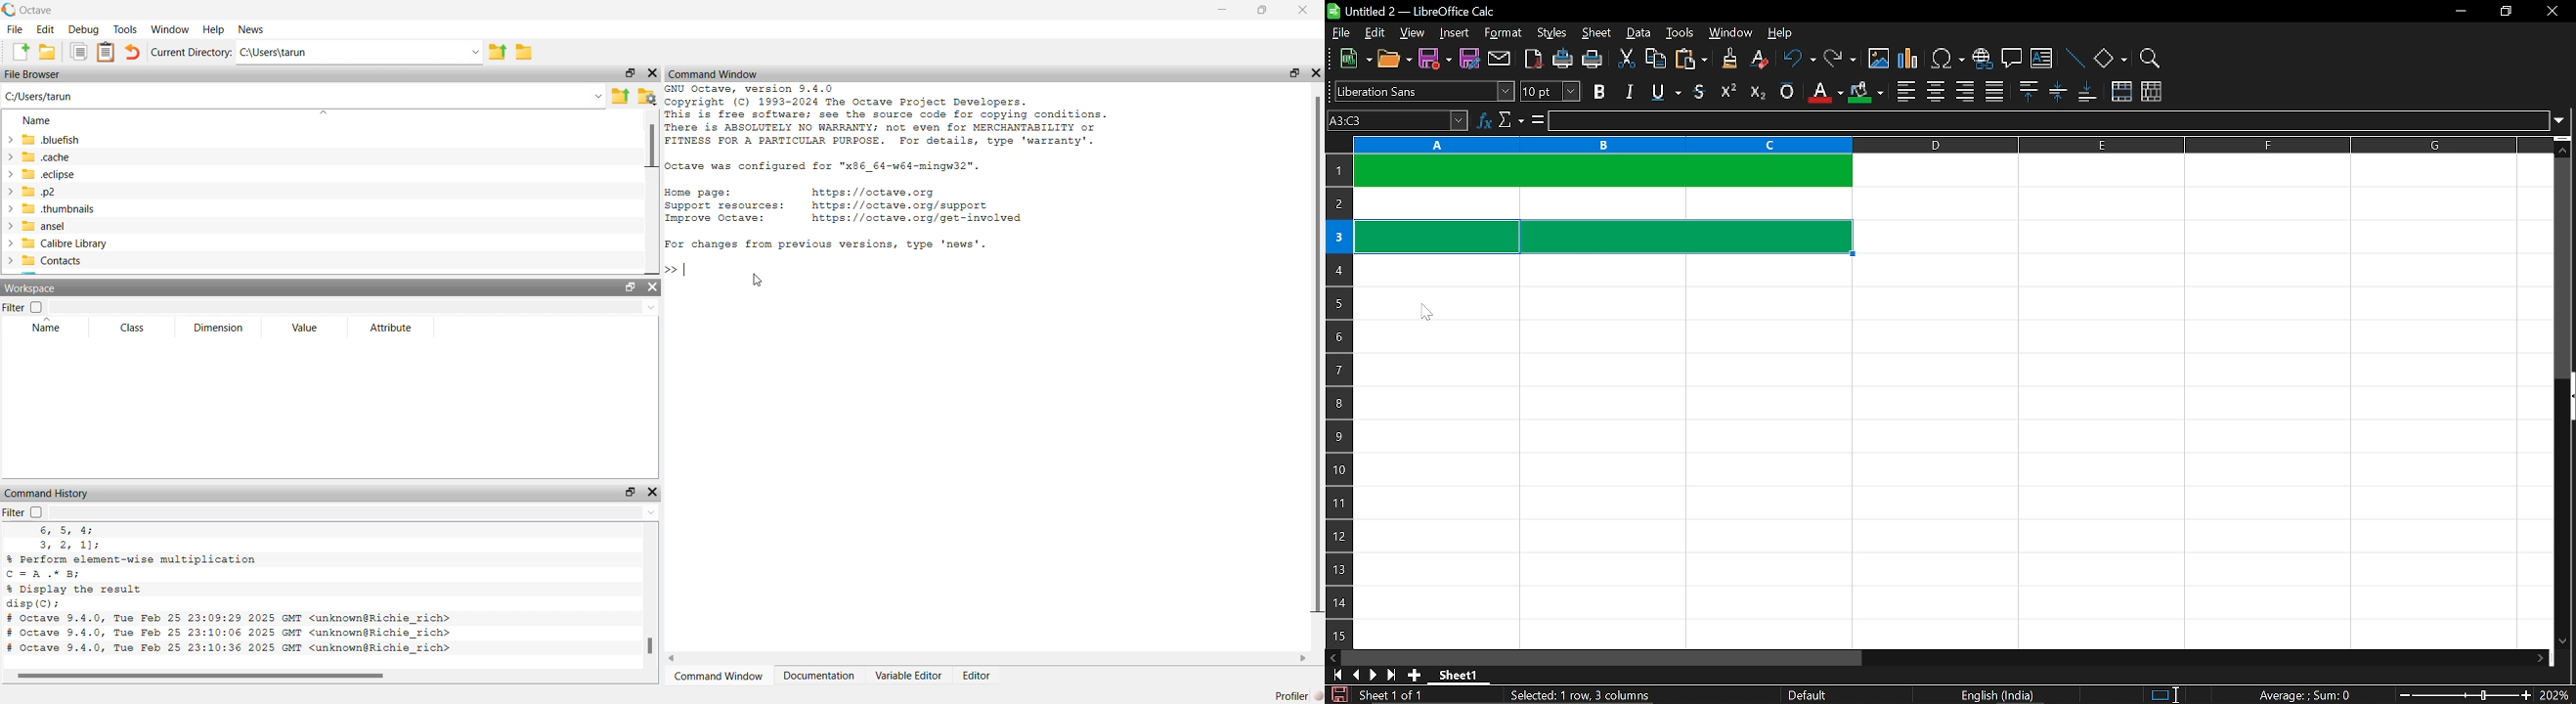 The width and height of the screenshot is (2576, 728). Describe the element at coordinates (2556, 696) in the screenshot. I see `current zoom` at that location.